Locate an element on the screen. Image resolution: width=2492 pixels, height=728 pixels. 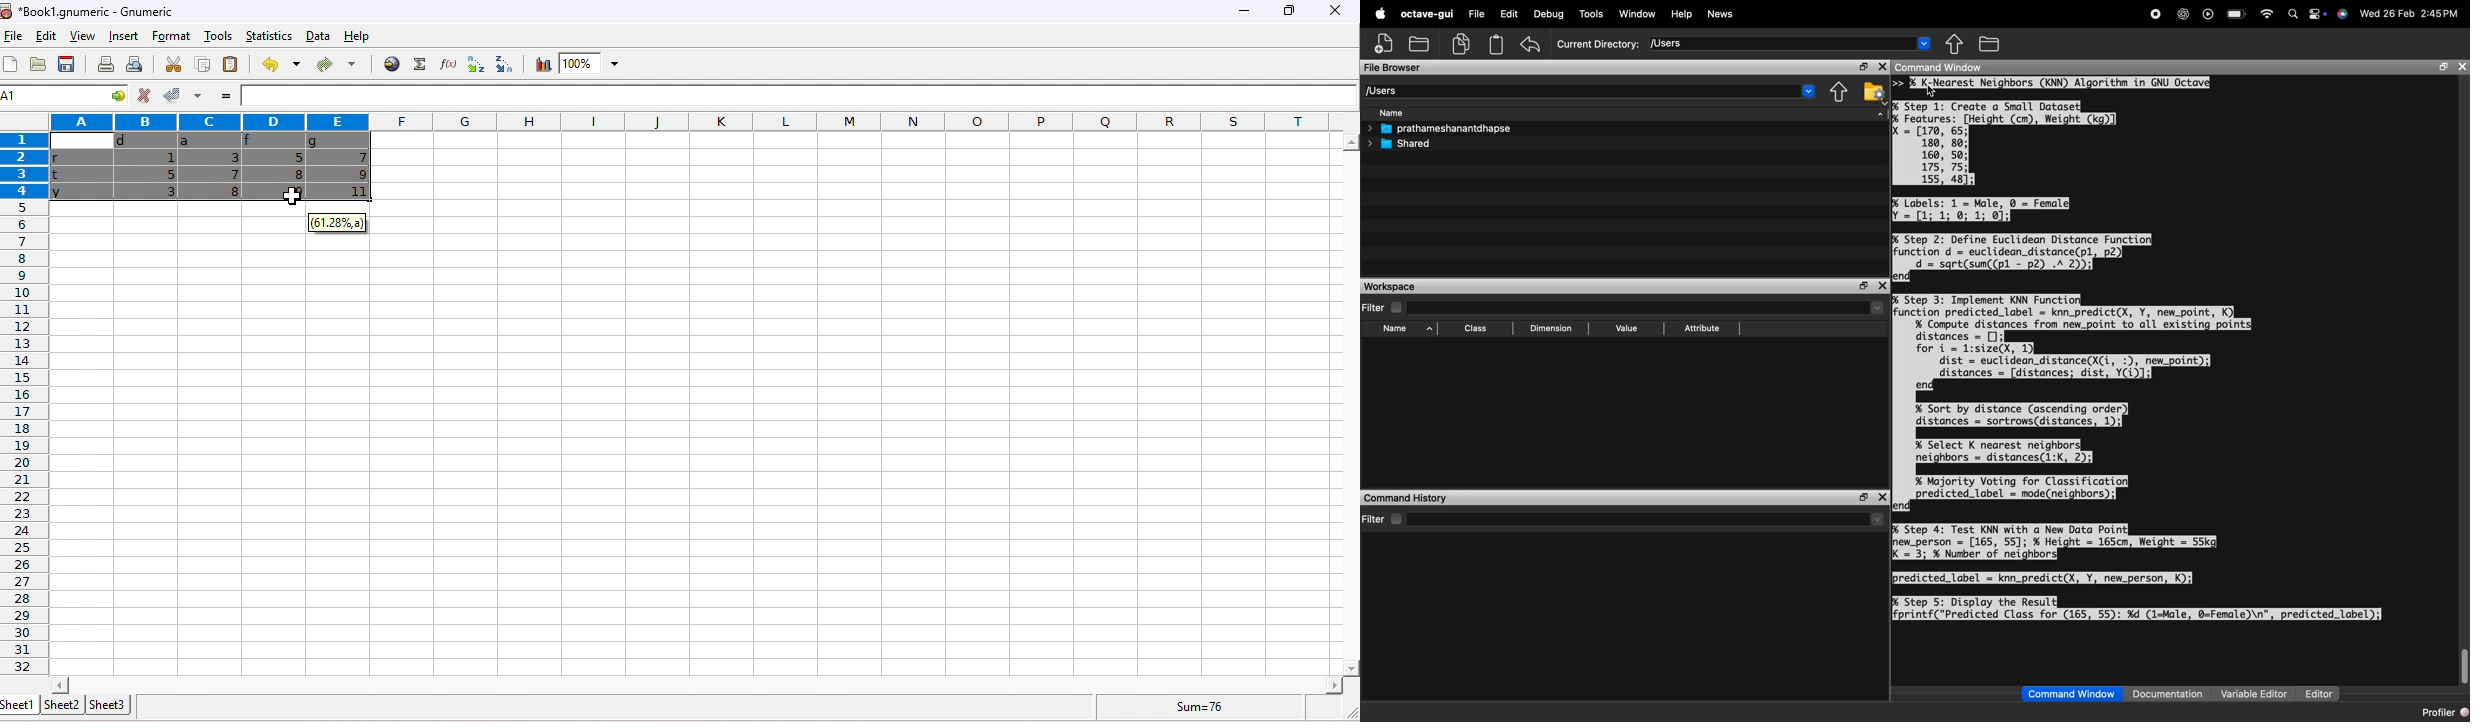
format is located at coordinates (173, 35).